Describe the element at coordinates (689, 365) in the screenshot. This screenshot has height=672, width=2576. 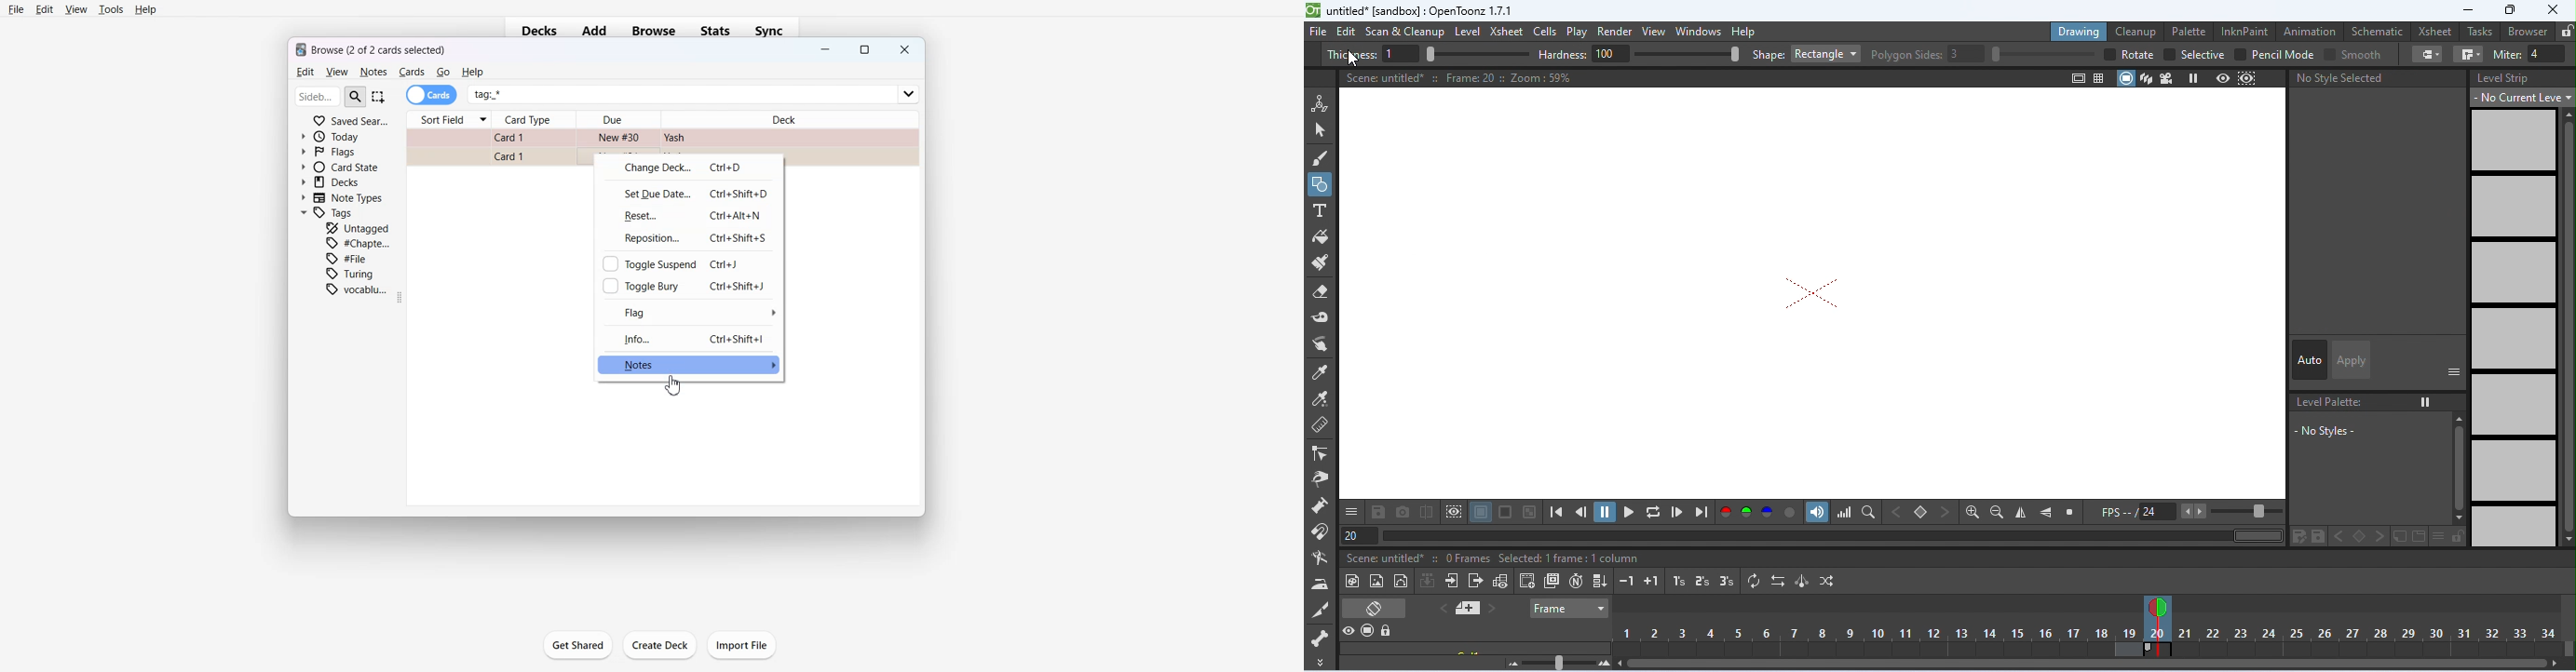
I see `Notes` at that location.